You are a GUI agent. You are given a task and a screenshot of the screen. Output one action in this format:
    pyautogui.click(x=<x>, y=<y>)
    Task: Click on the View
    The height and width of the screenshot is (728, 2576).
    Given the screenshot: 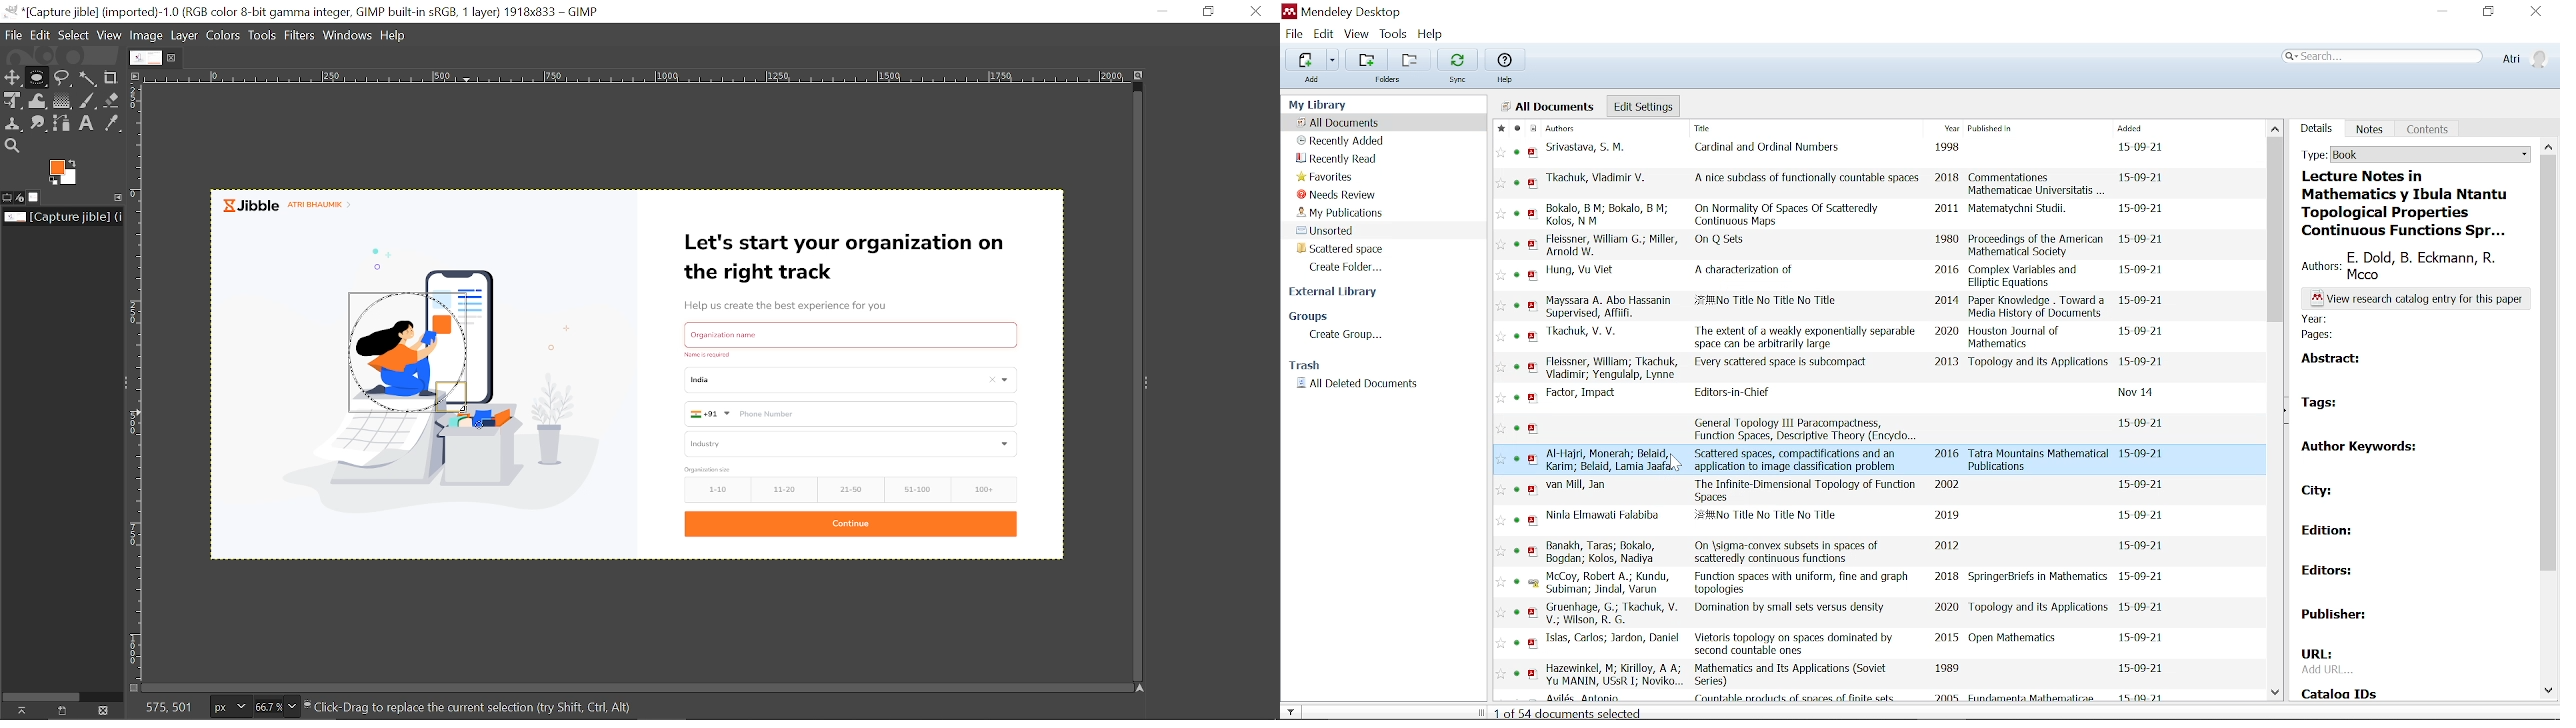 What is the action you would take?
    pyautogui.click(x=1357, y=34)
    